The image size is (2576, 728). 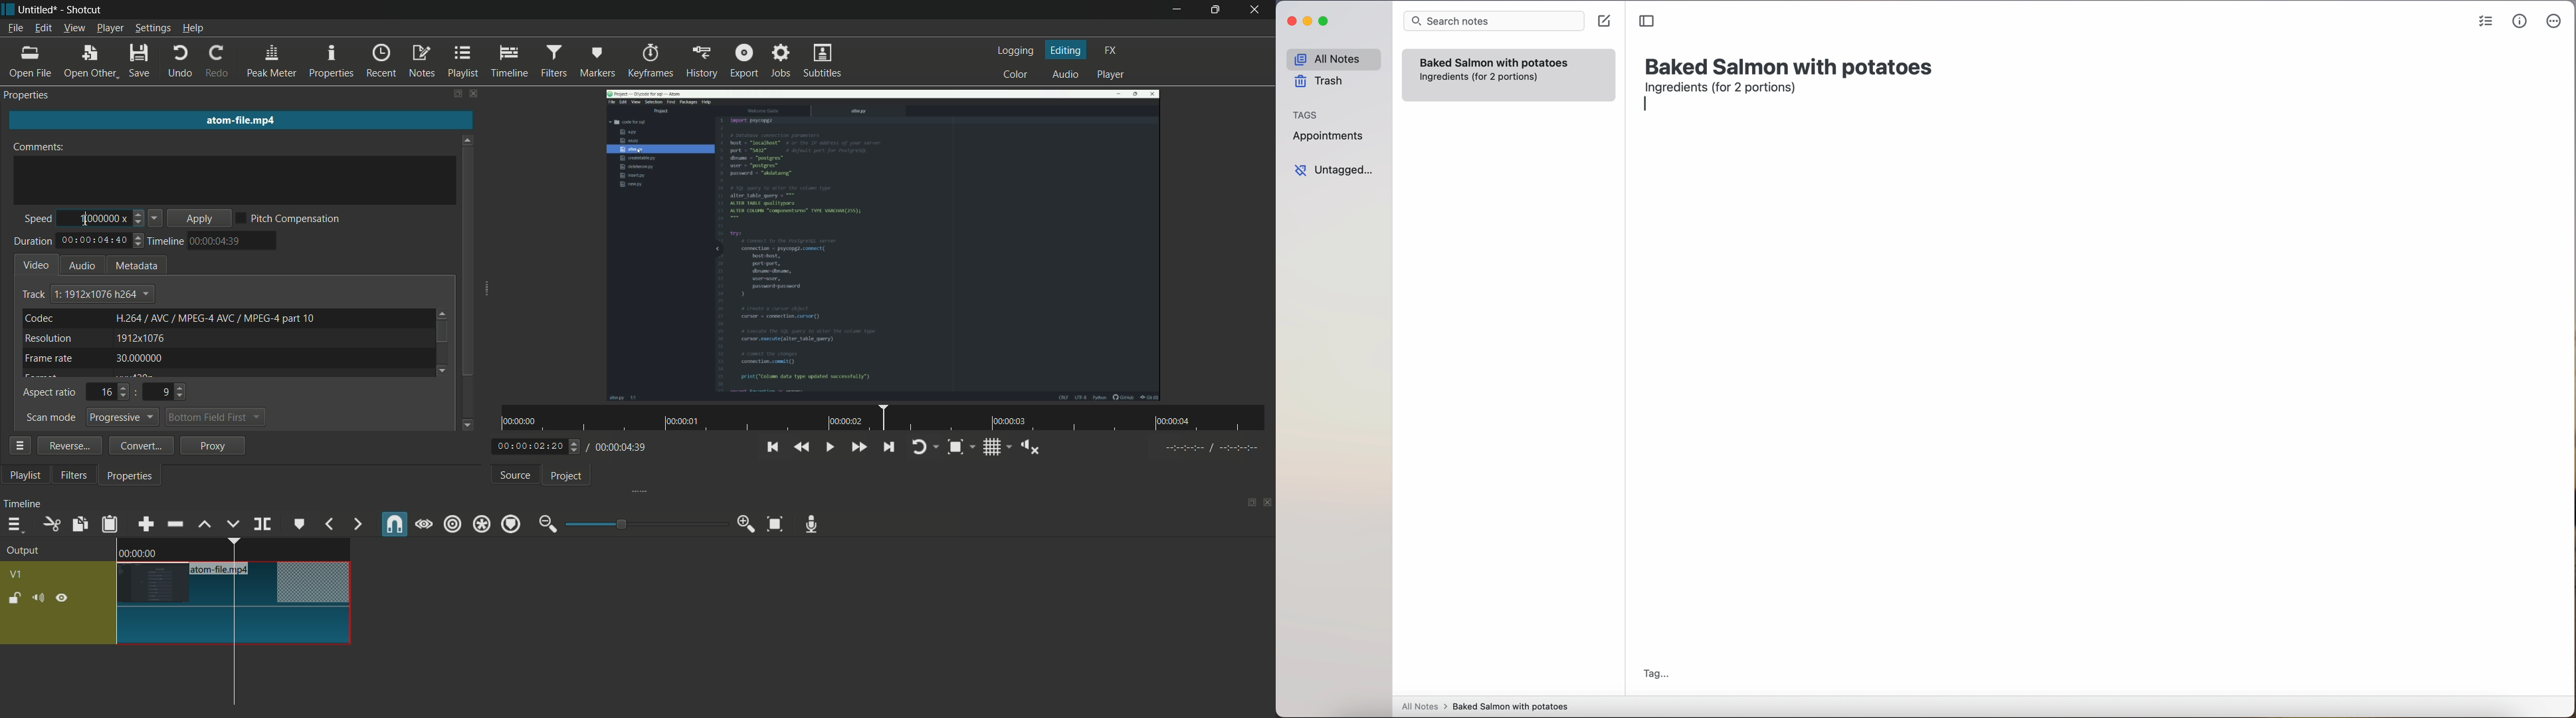 What do you see at coordinates (164, 242) in the screenshot?
I see `timeline` at bounding box center [164, 242].